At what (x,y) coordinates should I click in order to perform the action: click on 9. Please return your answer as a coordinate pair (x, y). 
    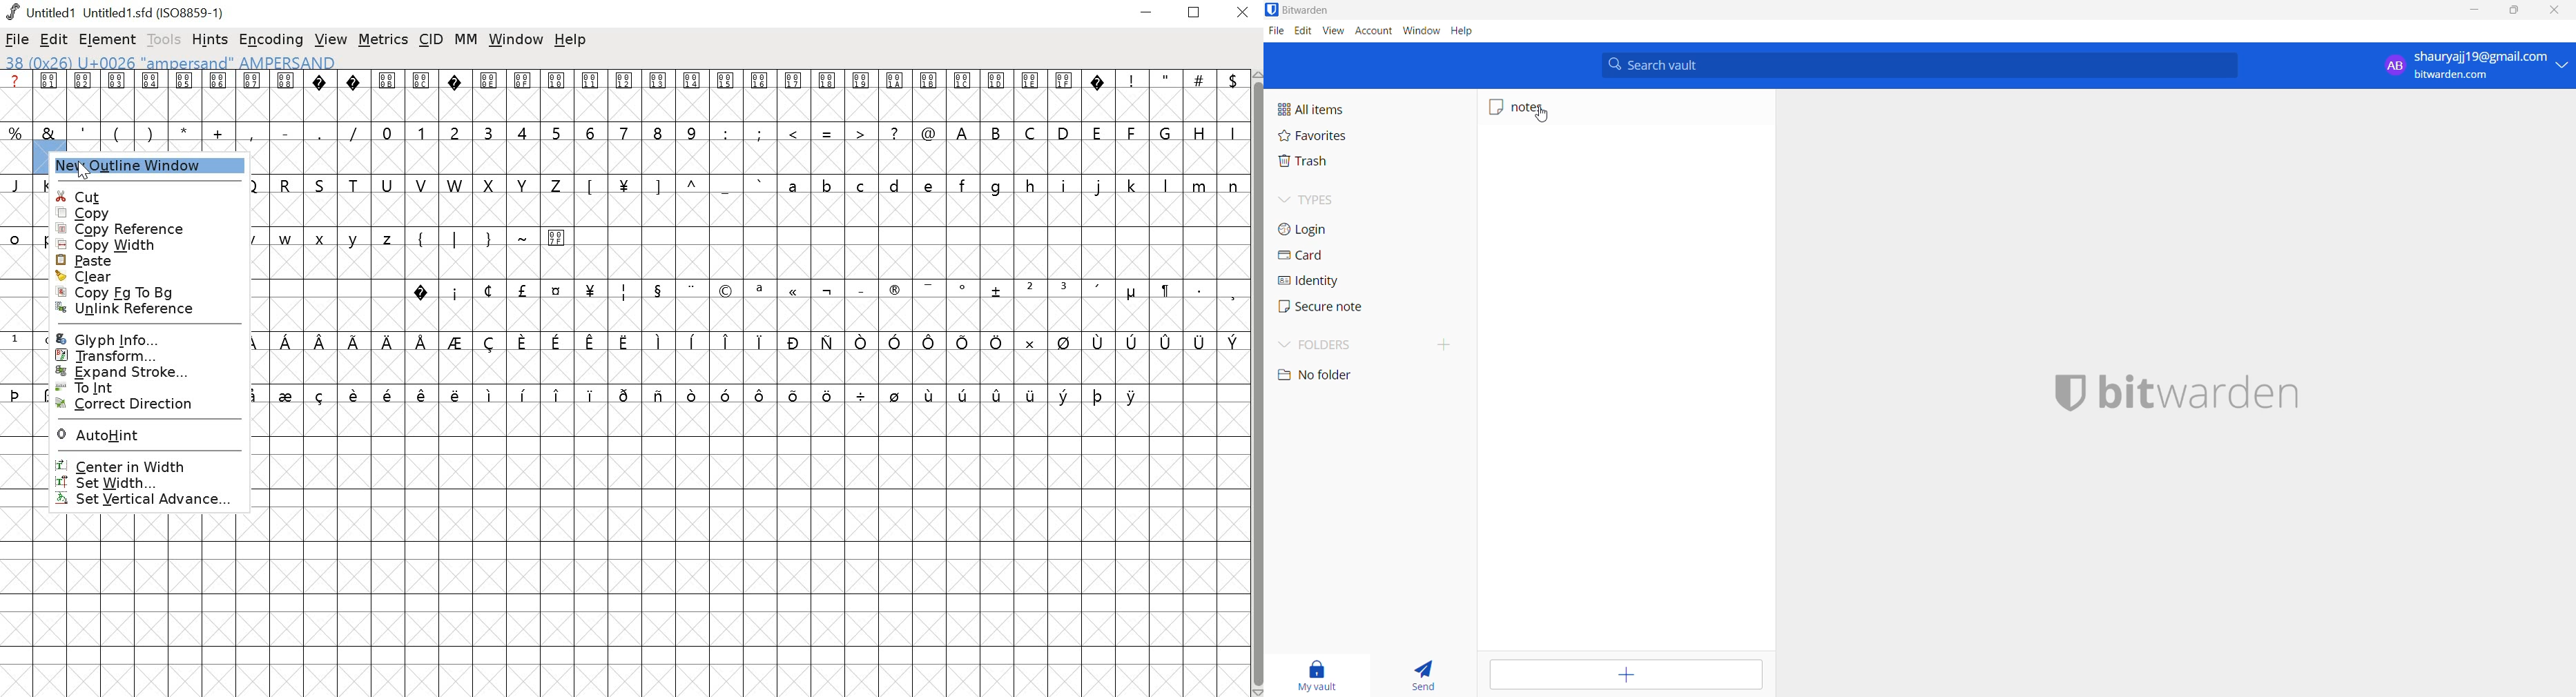
    Looking at the image, I should click on (691, 132).